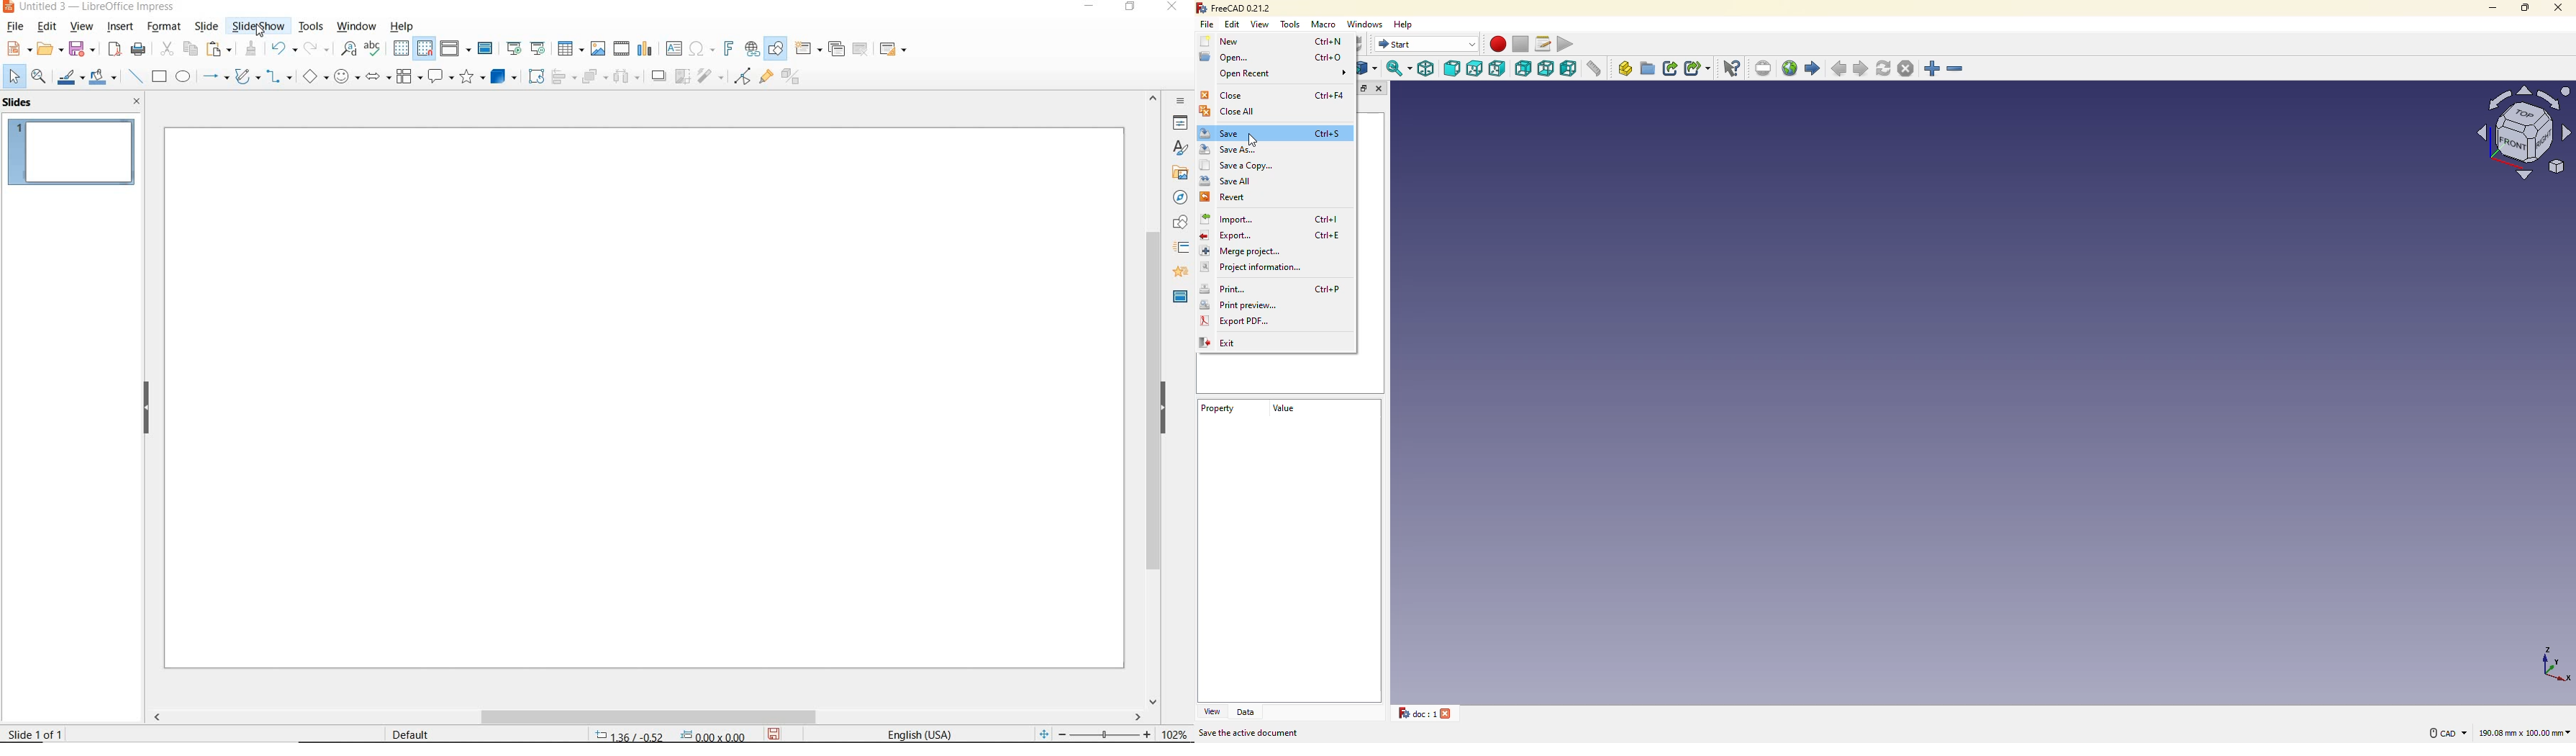  What do you see at coordinates (751, 48) in the screenshot?
I see `INSERT HYPERLINK` at bounding box center [751, 48].